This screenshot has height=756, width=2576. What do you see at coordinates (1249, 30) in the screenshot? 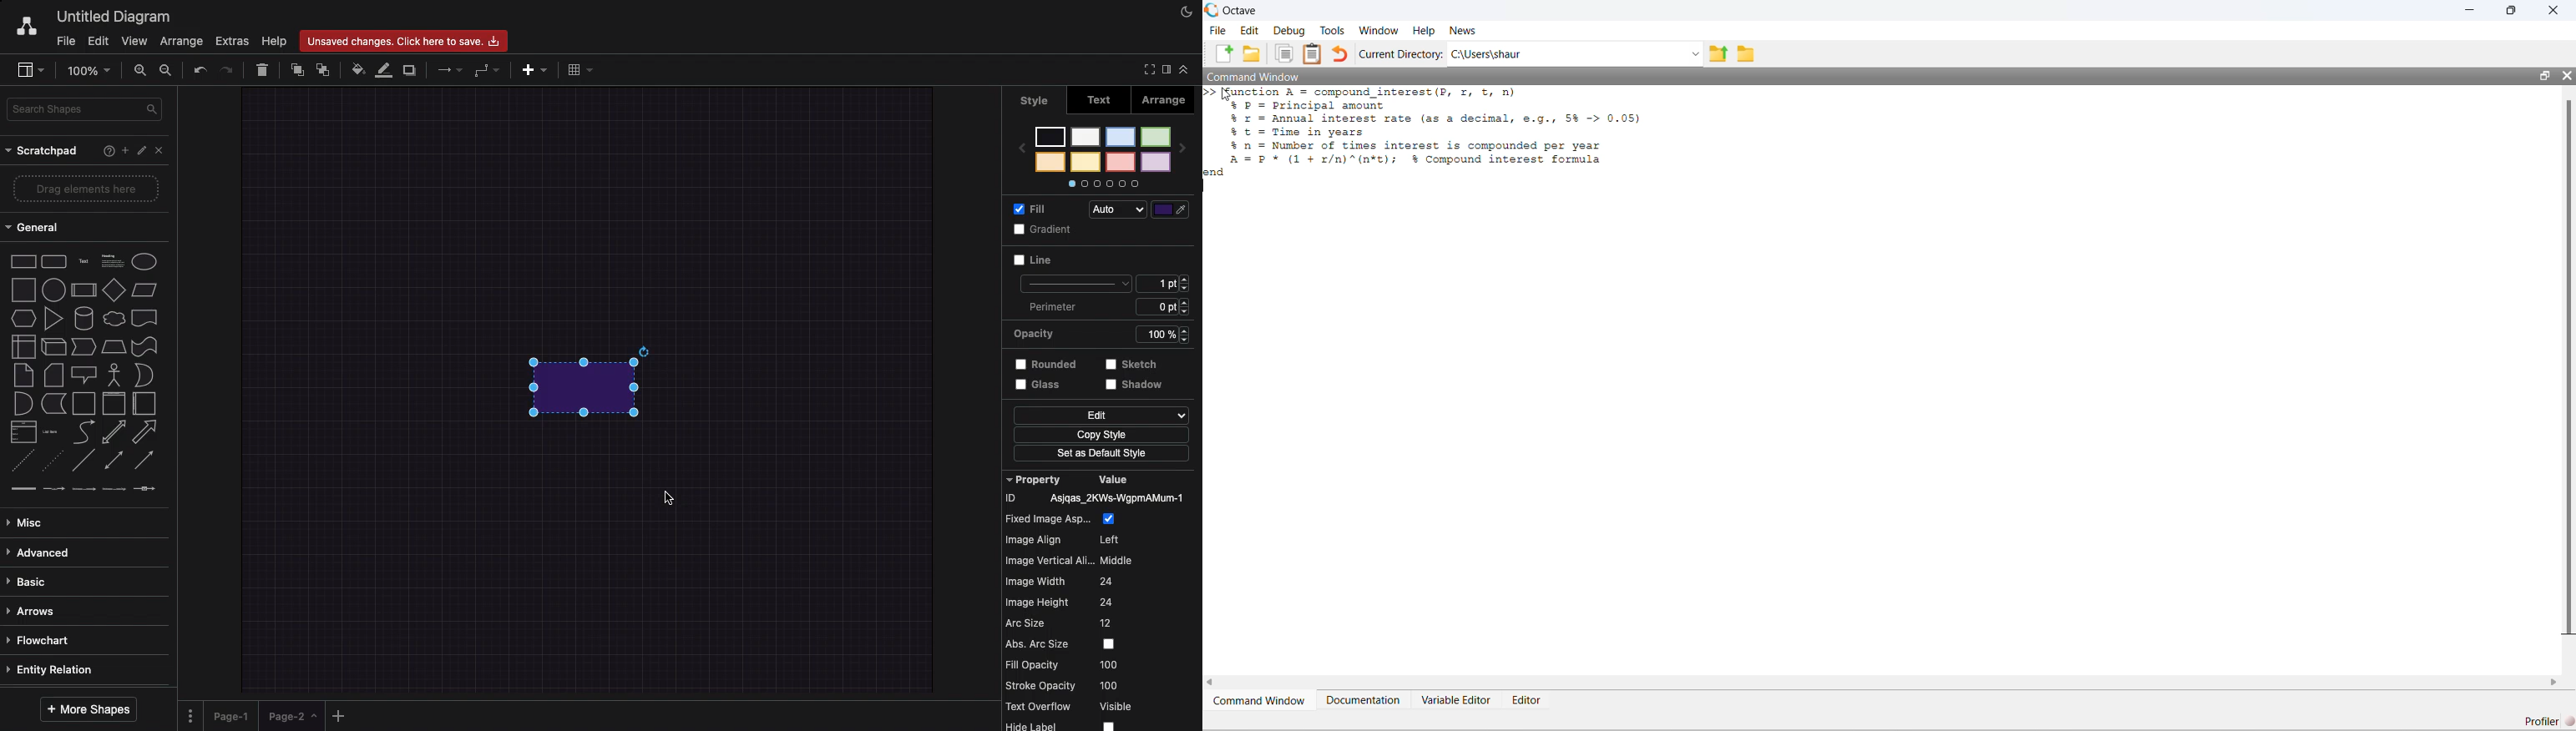
I see `Edit` at bounding box center [1249, 30].